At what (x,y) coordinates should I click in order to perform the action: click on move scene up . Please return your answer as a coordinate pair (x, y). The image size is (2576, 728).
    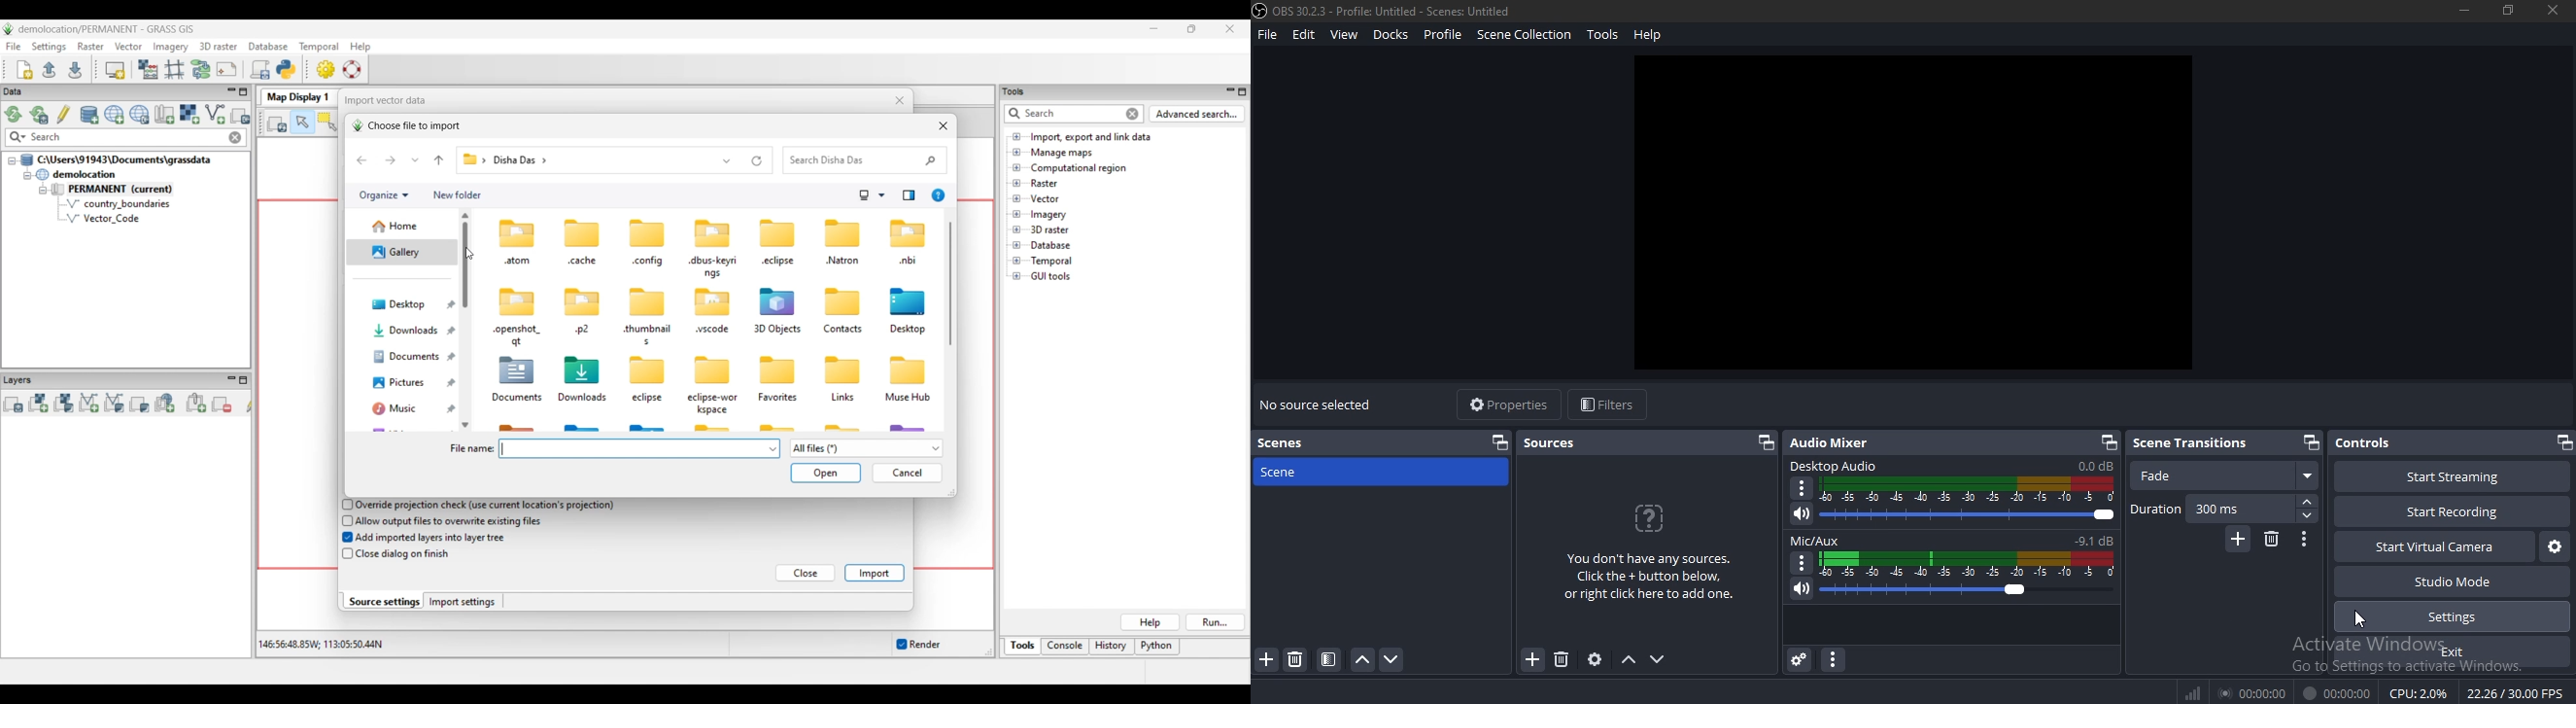
    Looking at the image, I should click on (1363, 660).